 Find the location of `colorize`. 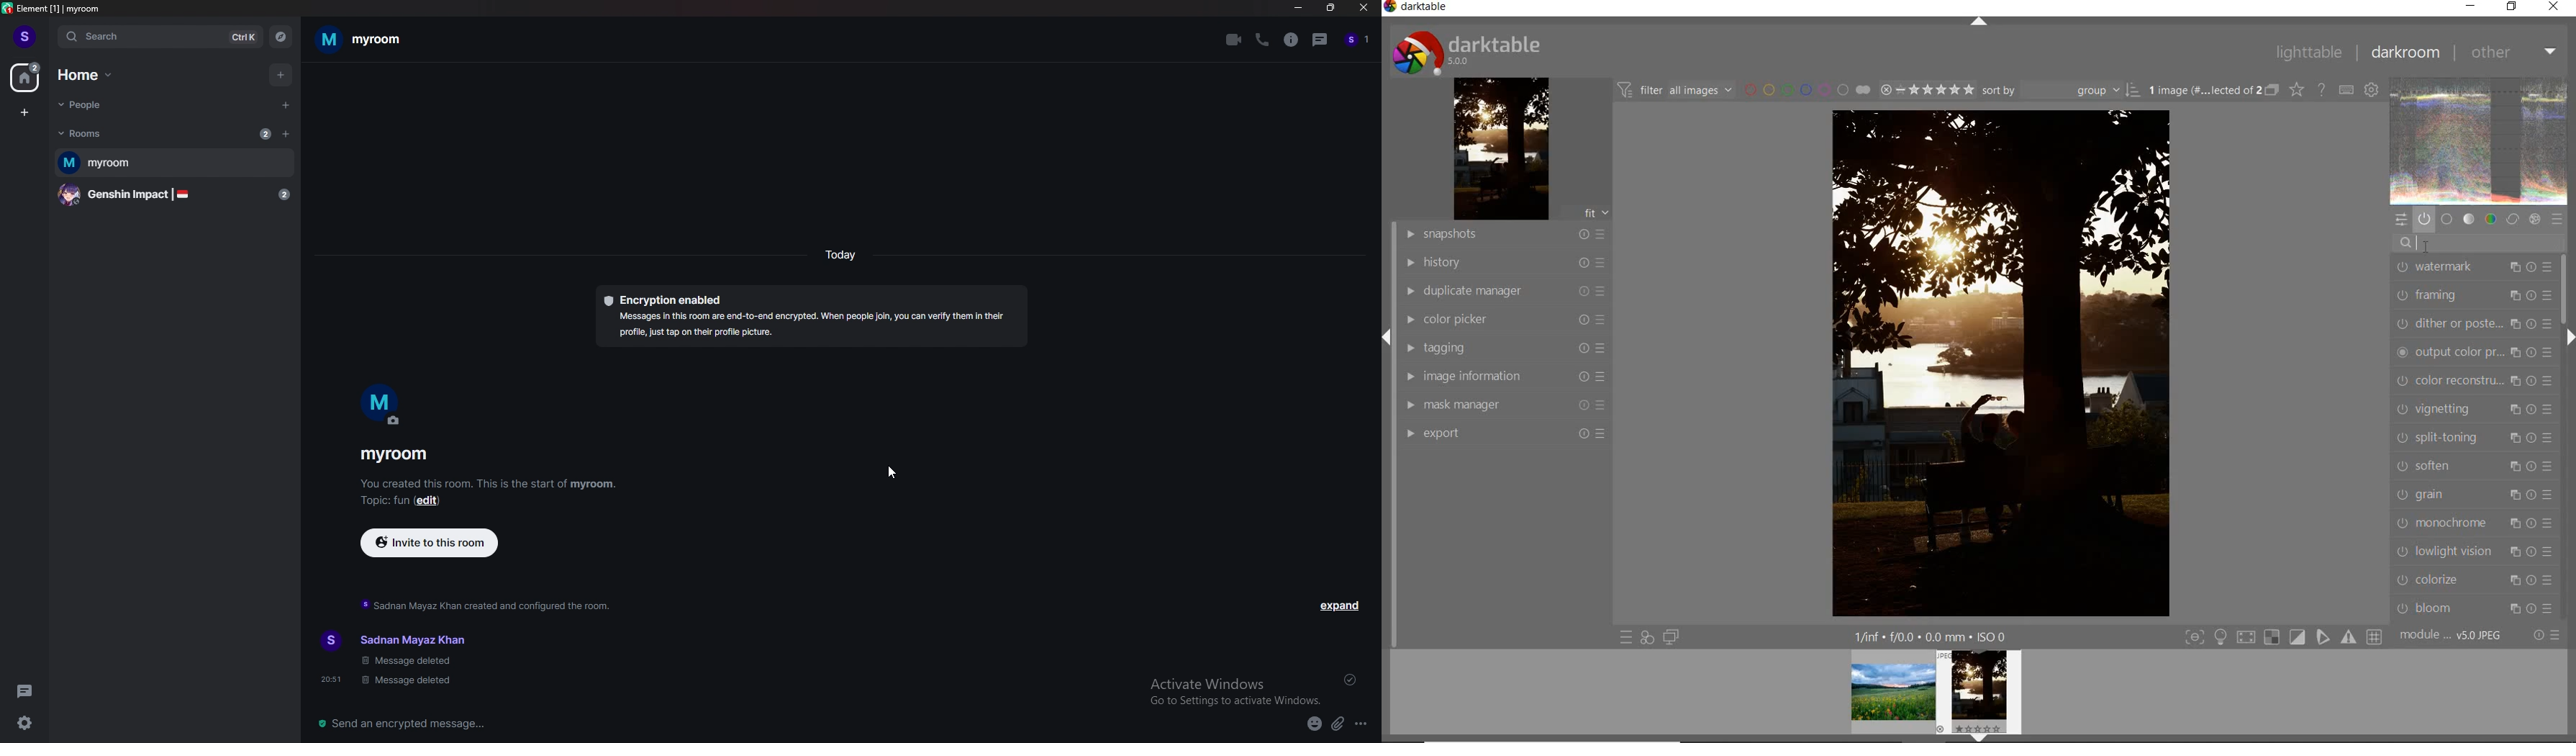

colorize is located at coordinates (2475, 579).